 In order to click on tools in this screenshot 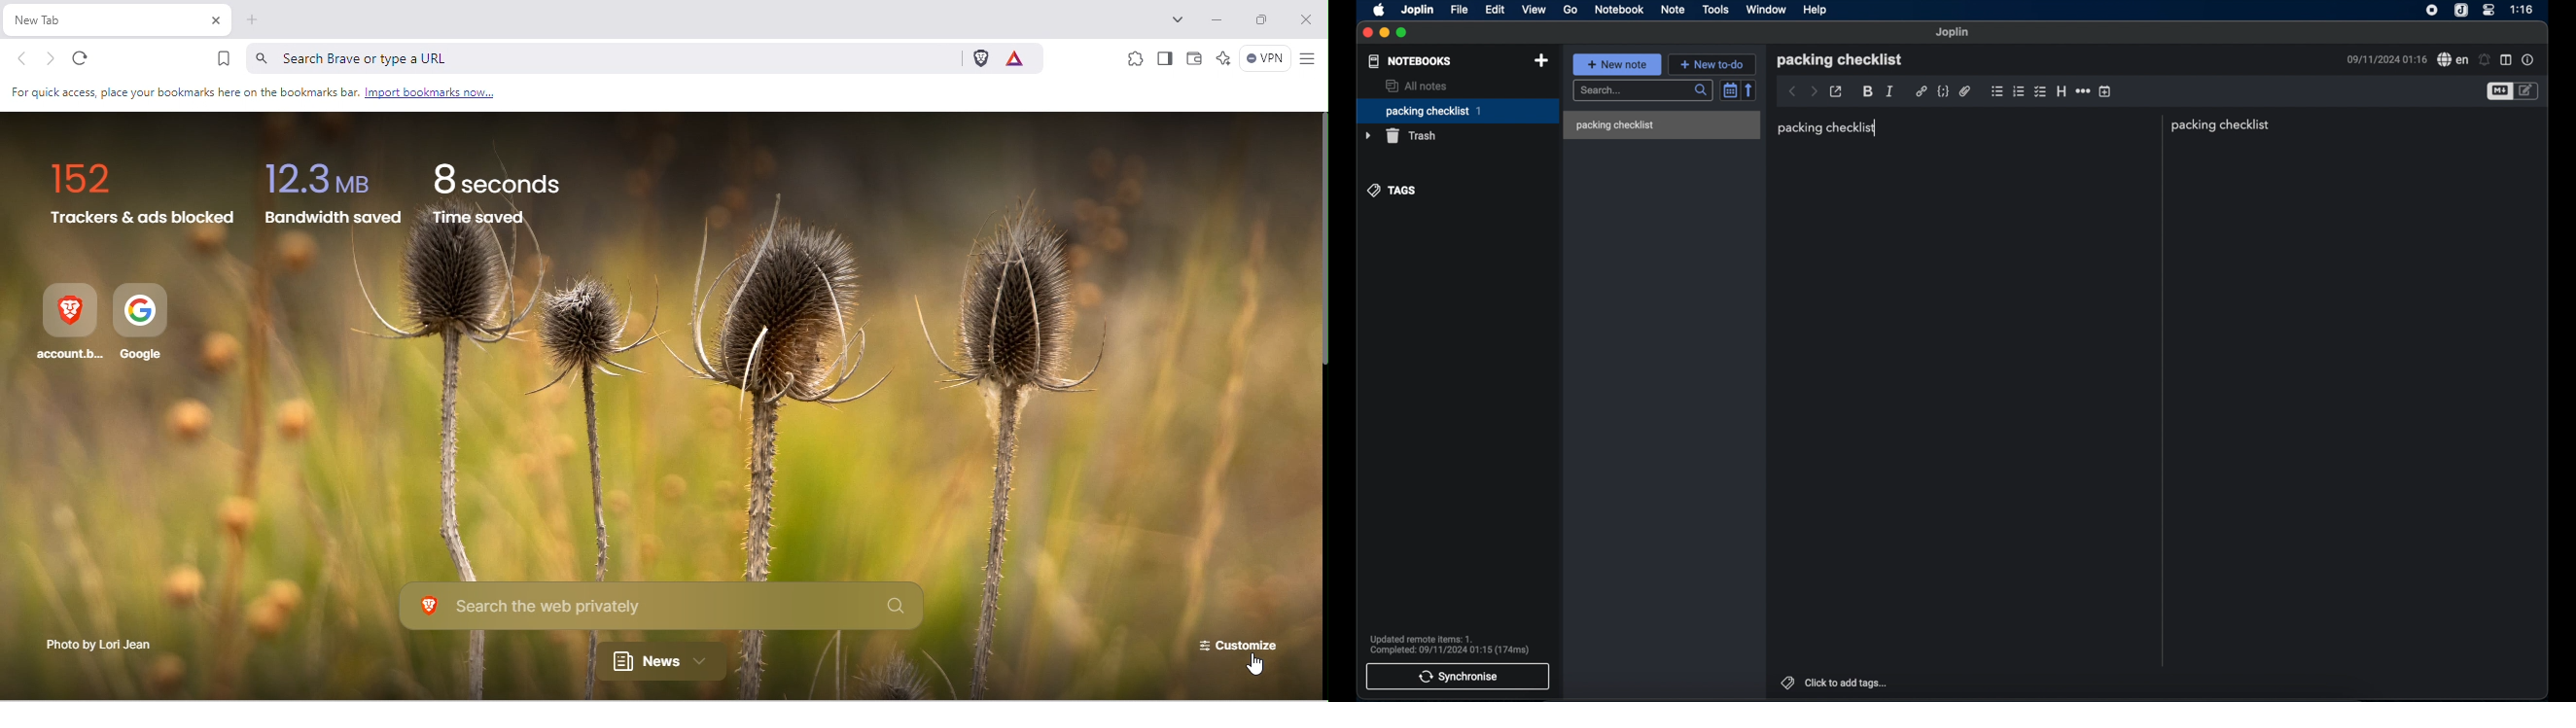, I will do `click(1716, 10)`.